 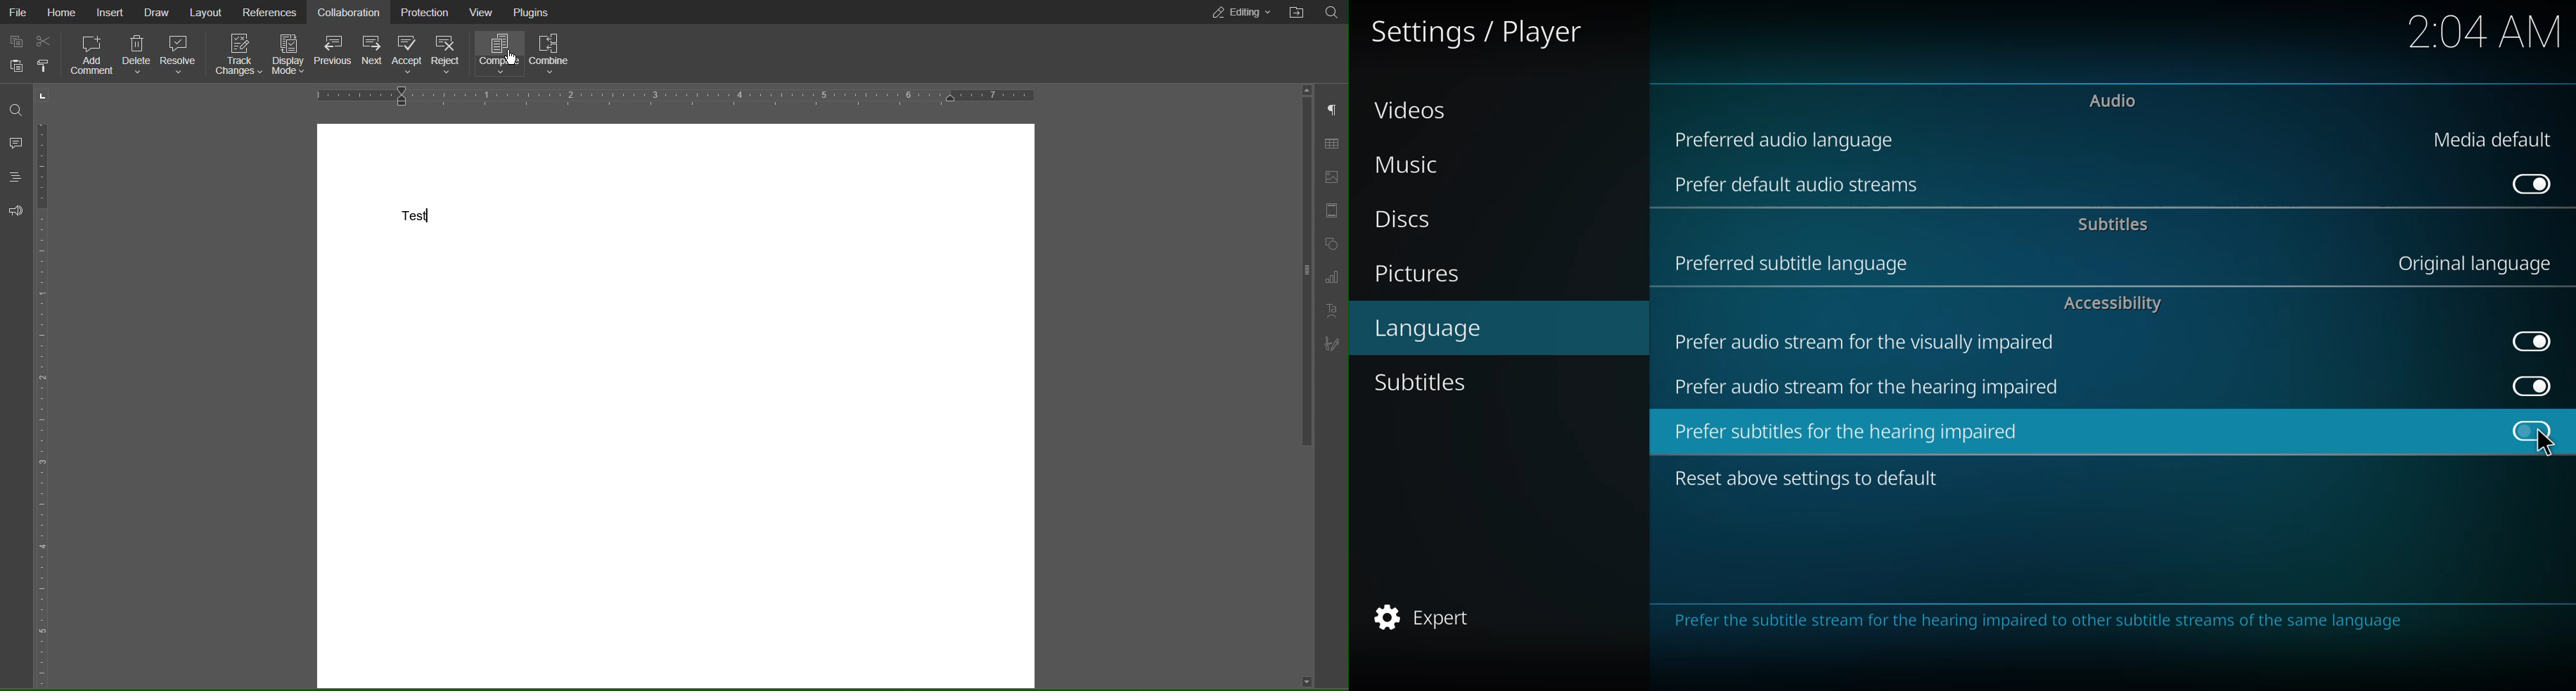 What do you see at coordinates (13, 108) in the screenshot?
I see `Search` at bounding box center [13, 108].